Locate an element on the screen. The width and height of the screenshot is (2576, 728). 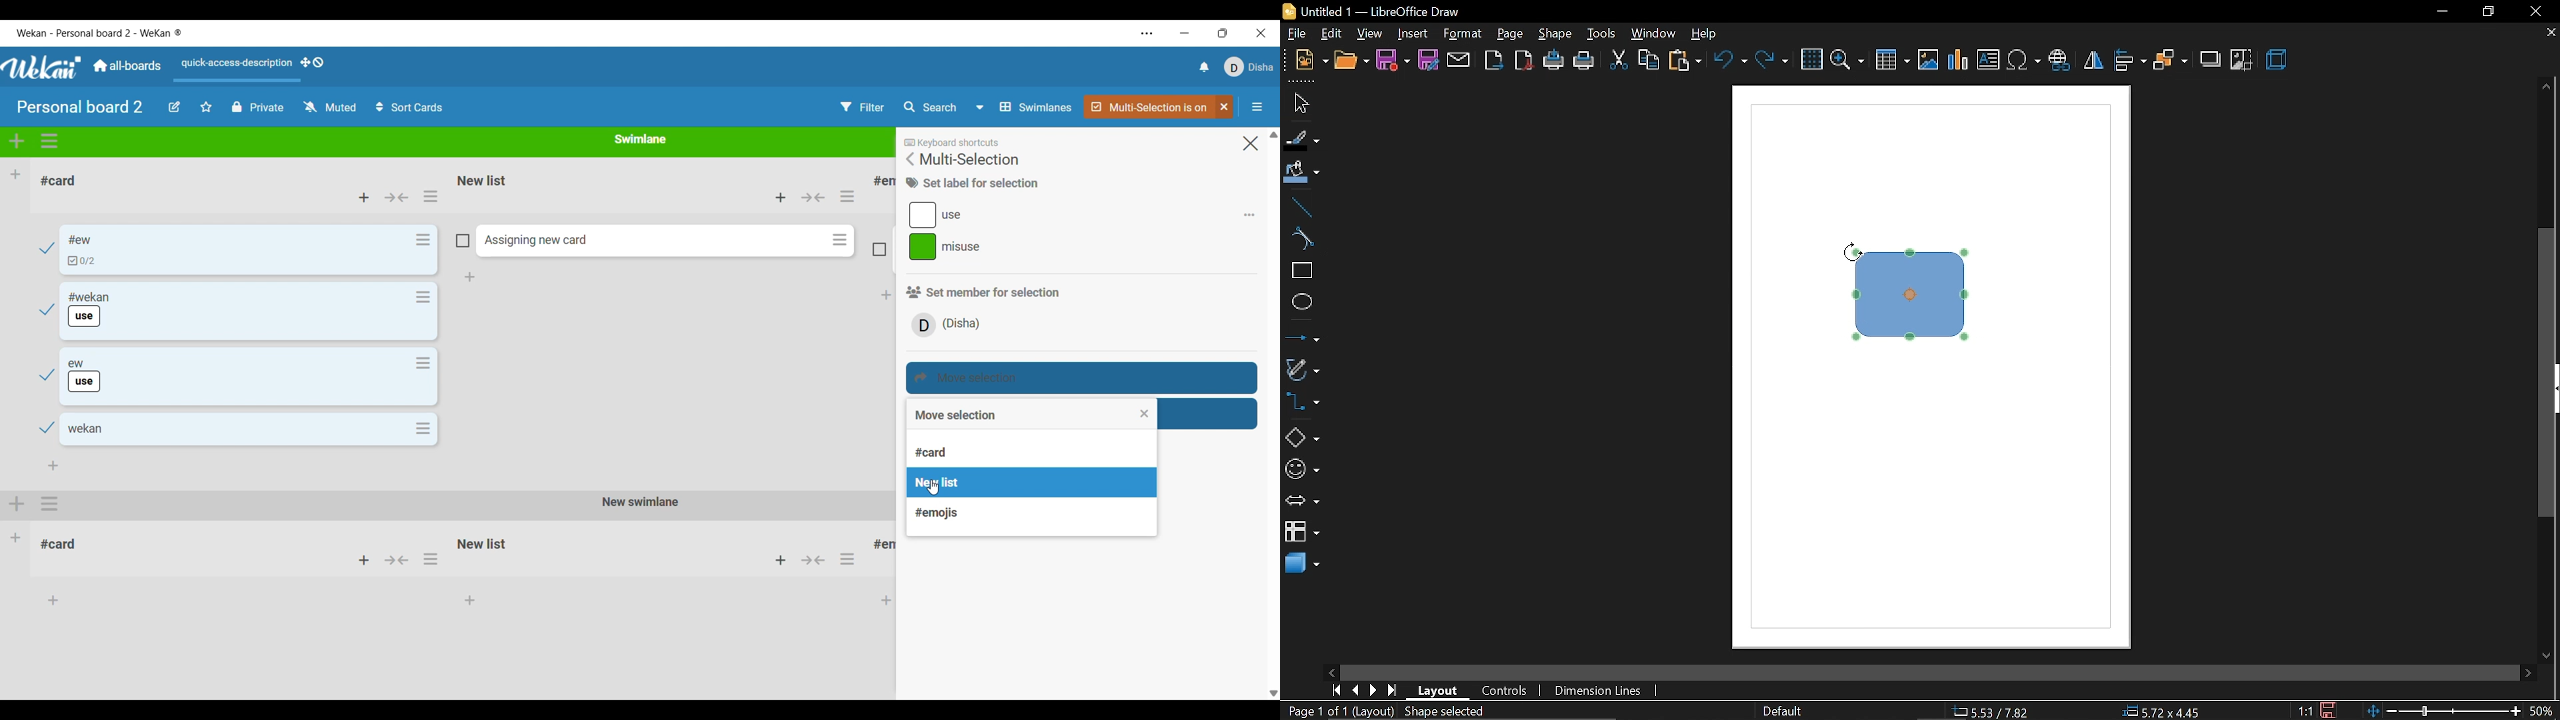
close is located at coordinates (2536, 11).